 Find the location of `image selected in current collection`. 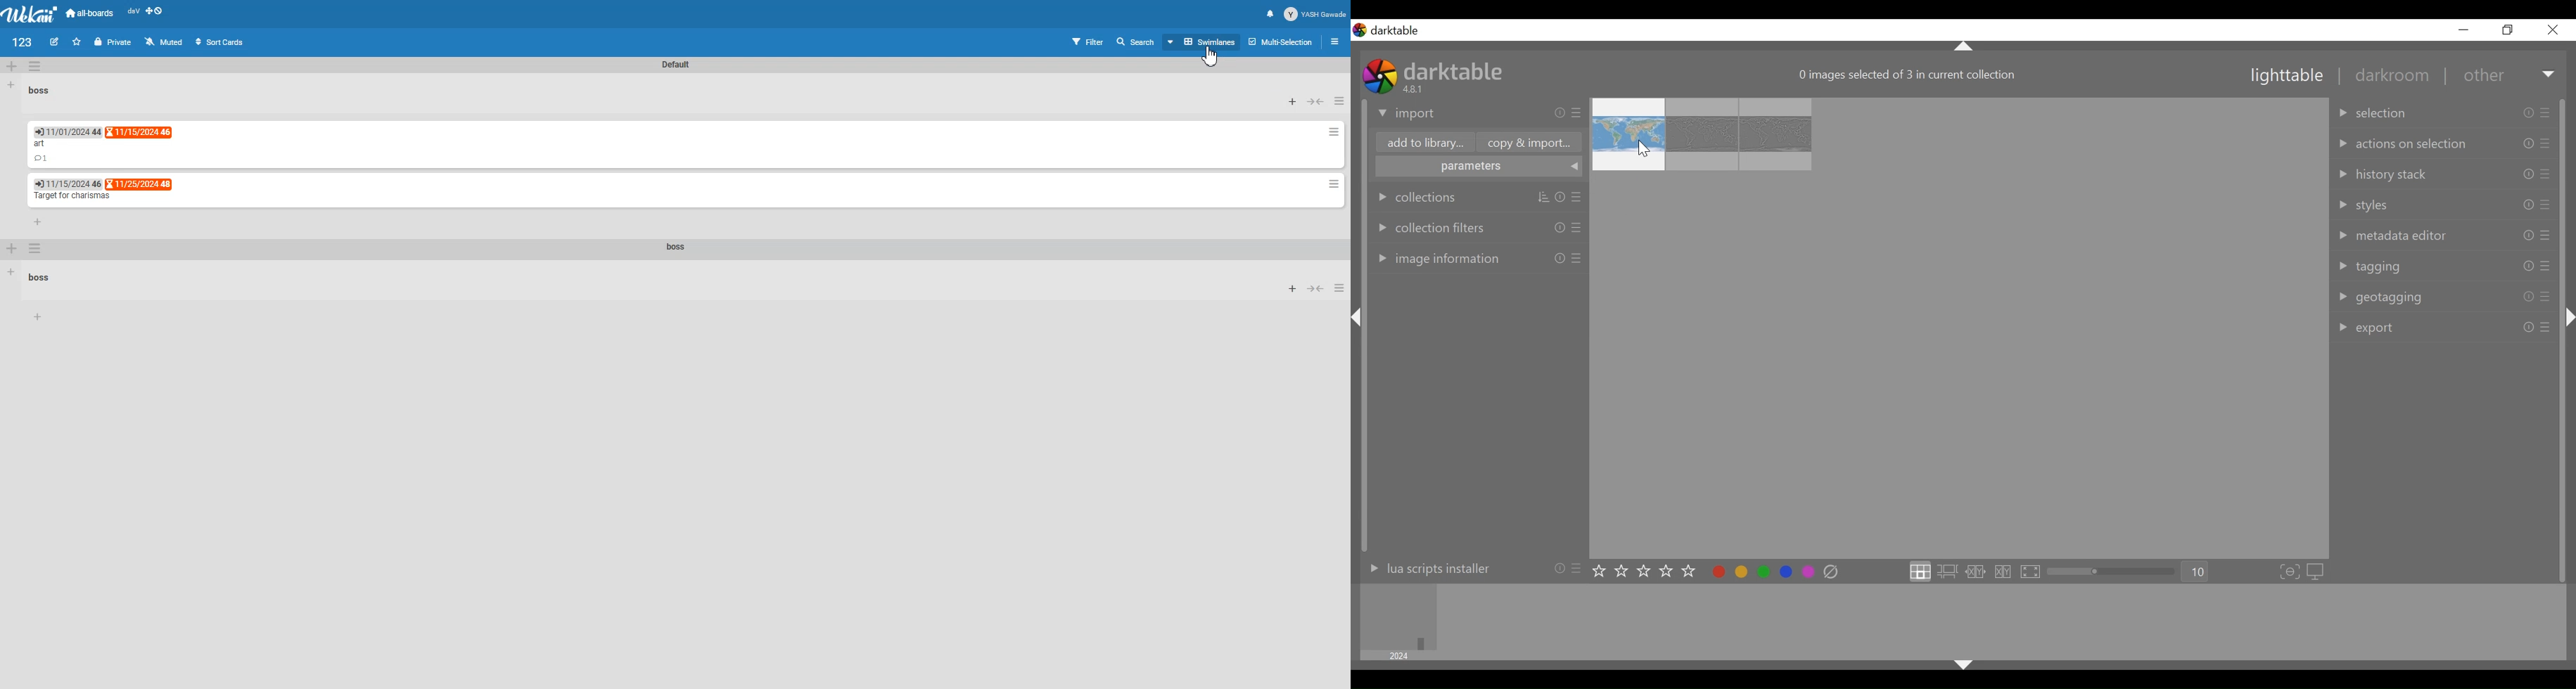

image selected in current collection is located at coordinates (1908, 72).